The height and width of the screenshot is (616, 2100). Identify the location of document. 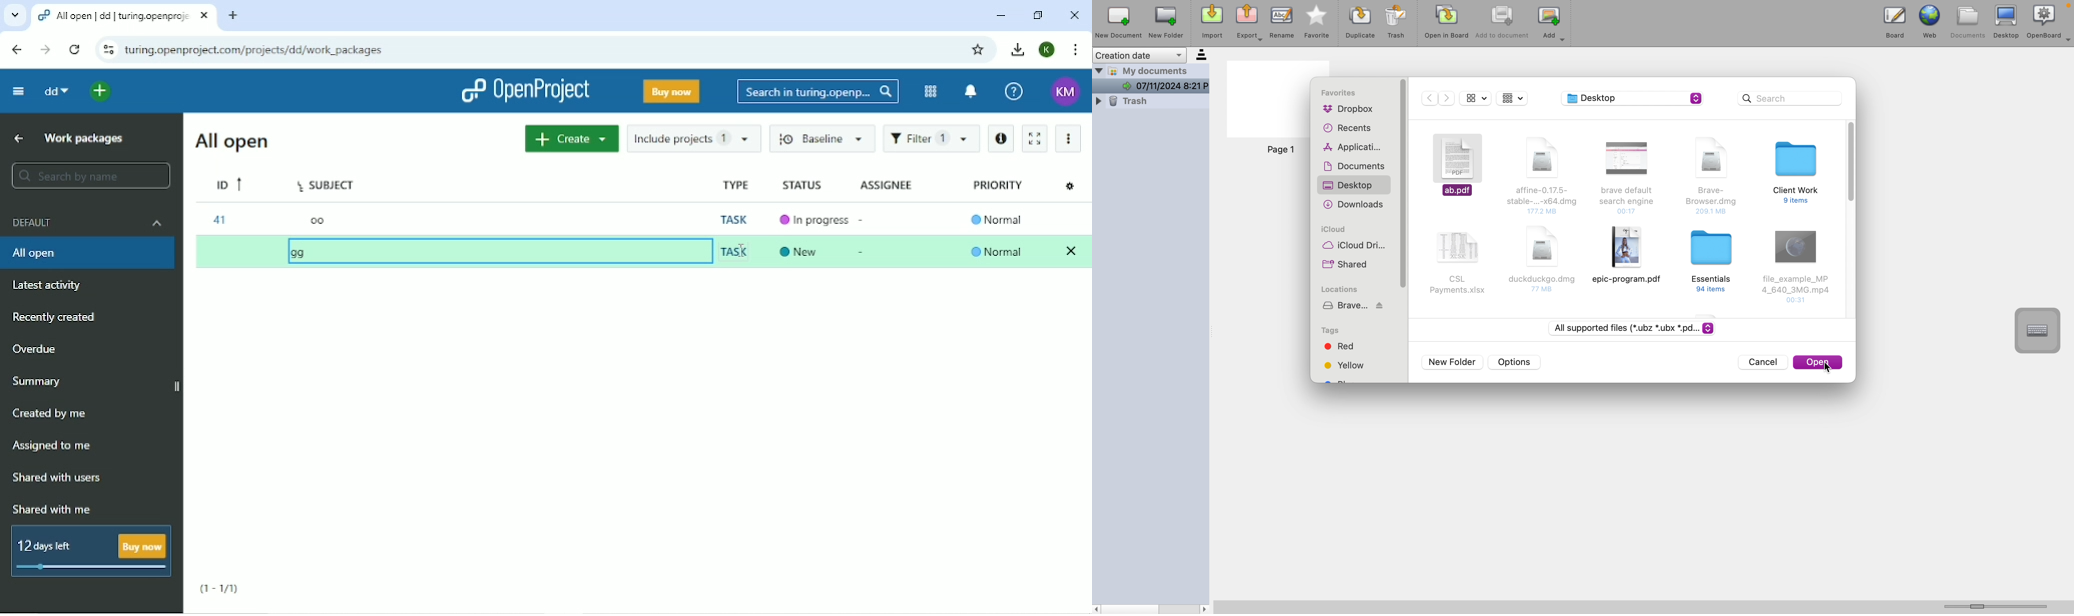
(1628, 259).